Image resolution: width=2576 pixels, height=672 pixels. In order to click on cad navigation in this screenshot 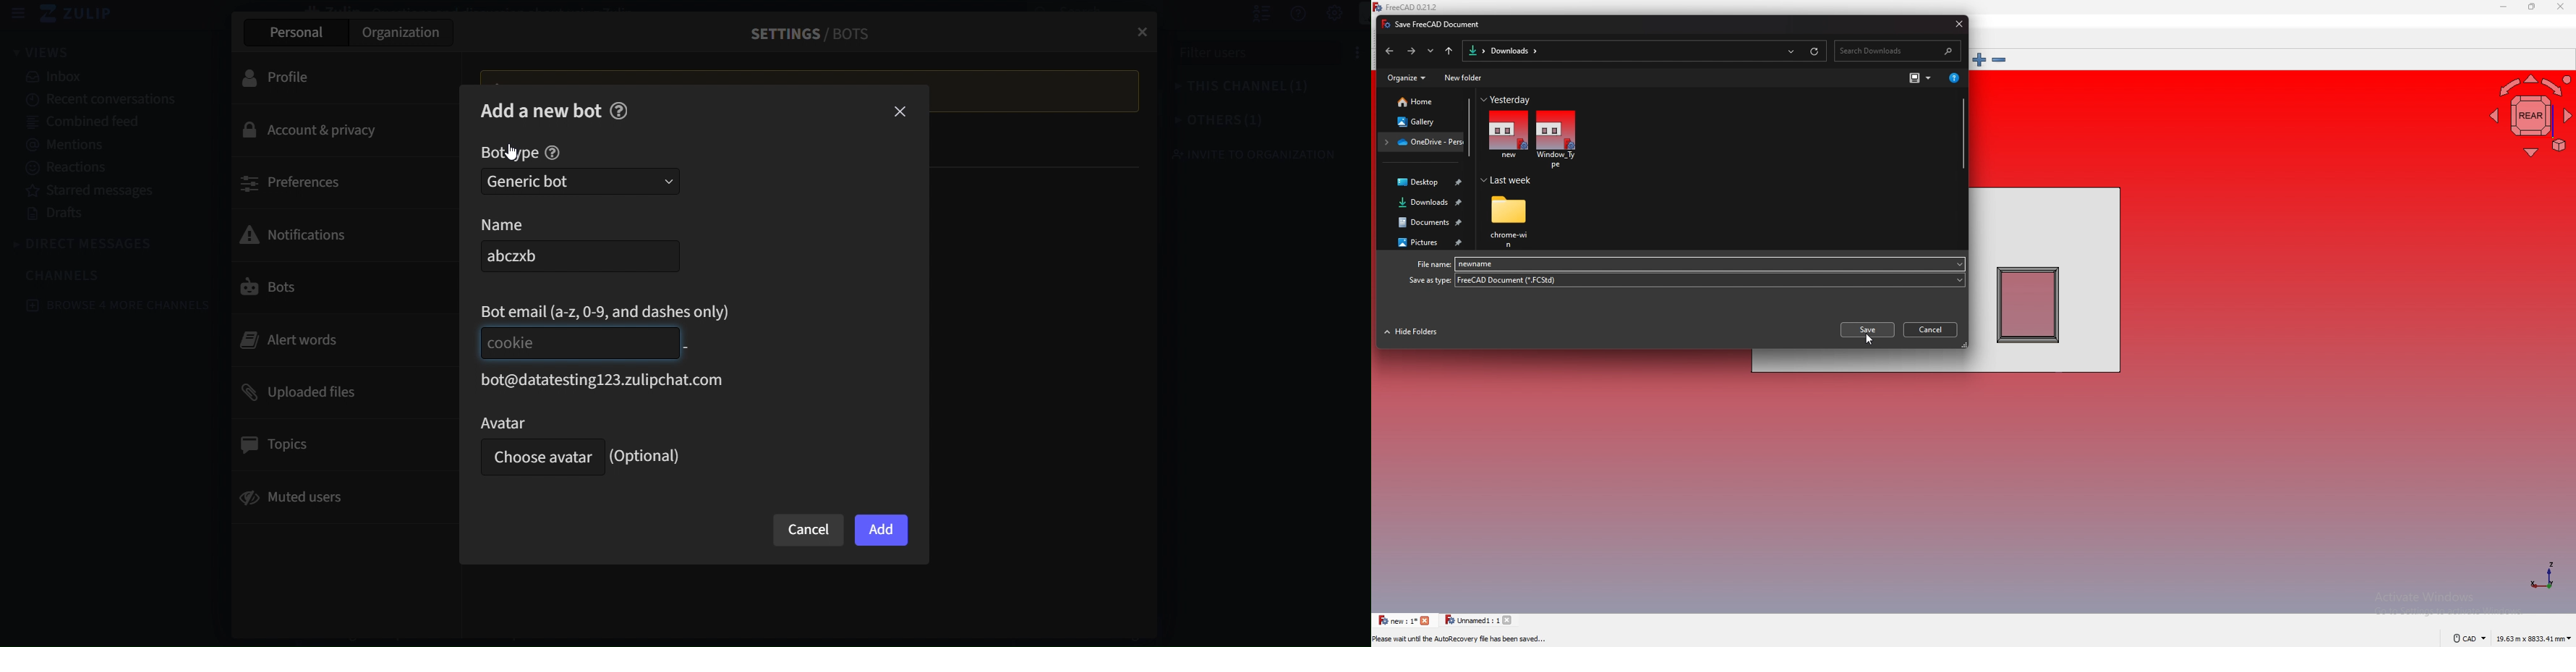, I will do `click(2469, 638)`.